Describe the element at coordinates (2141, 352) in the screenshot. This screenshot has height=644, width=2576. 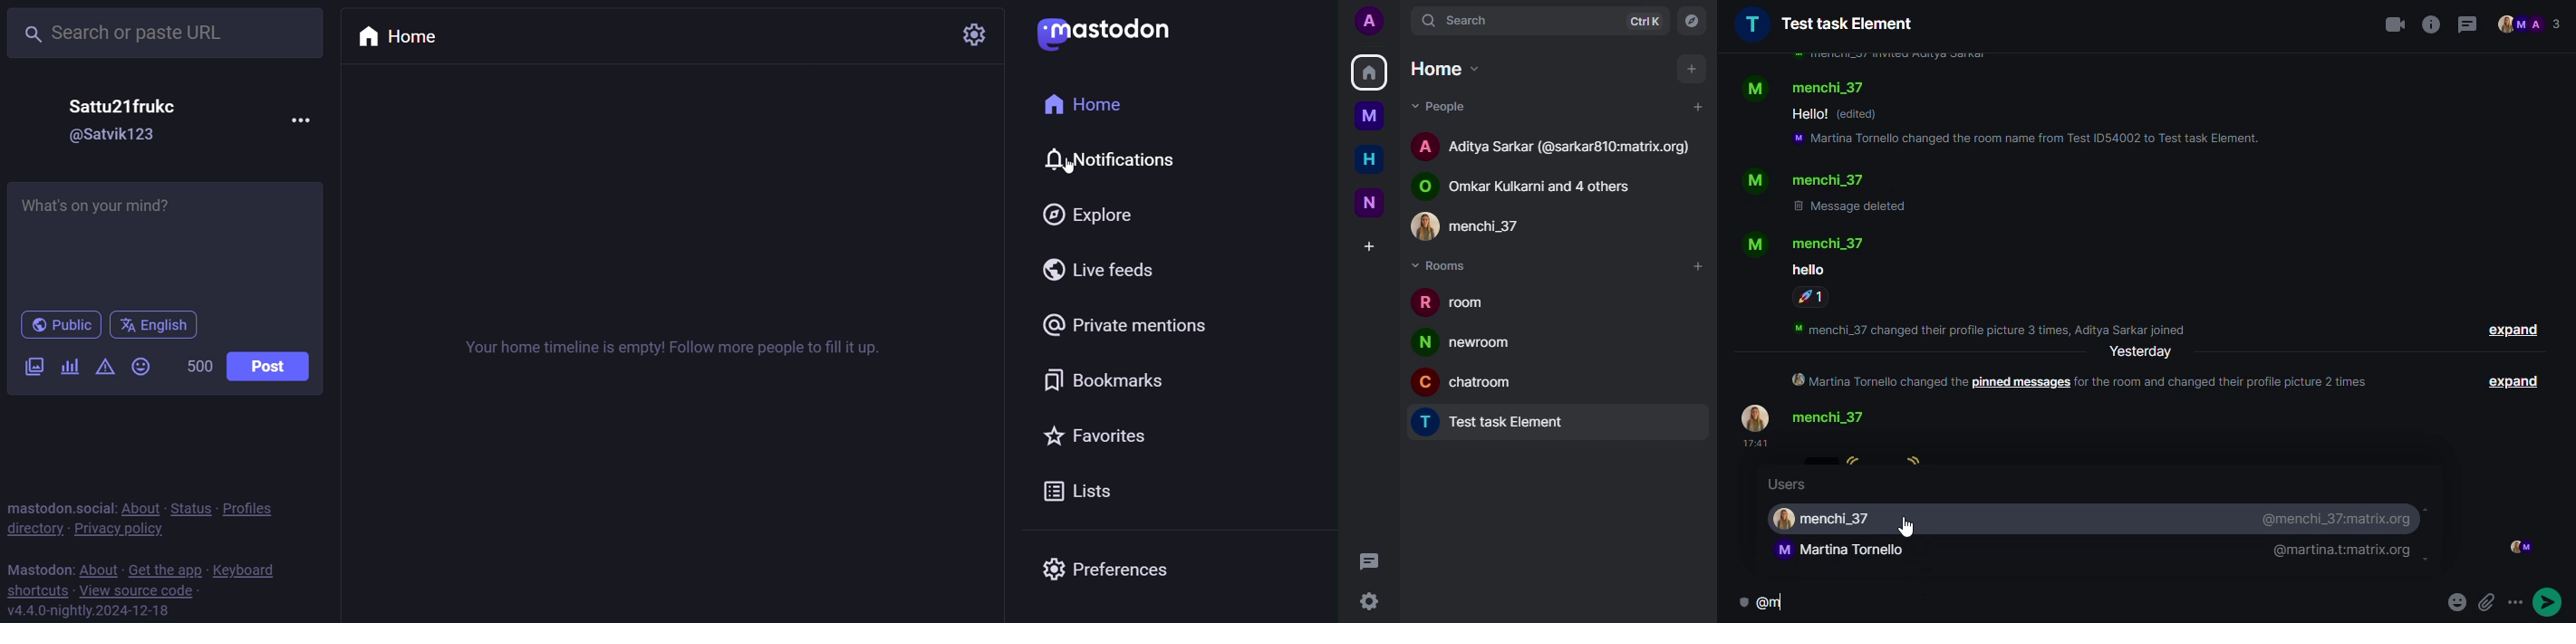
I see `yesterday` at that location.